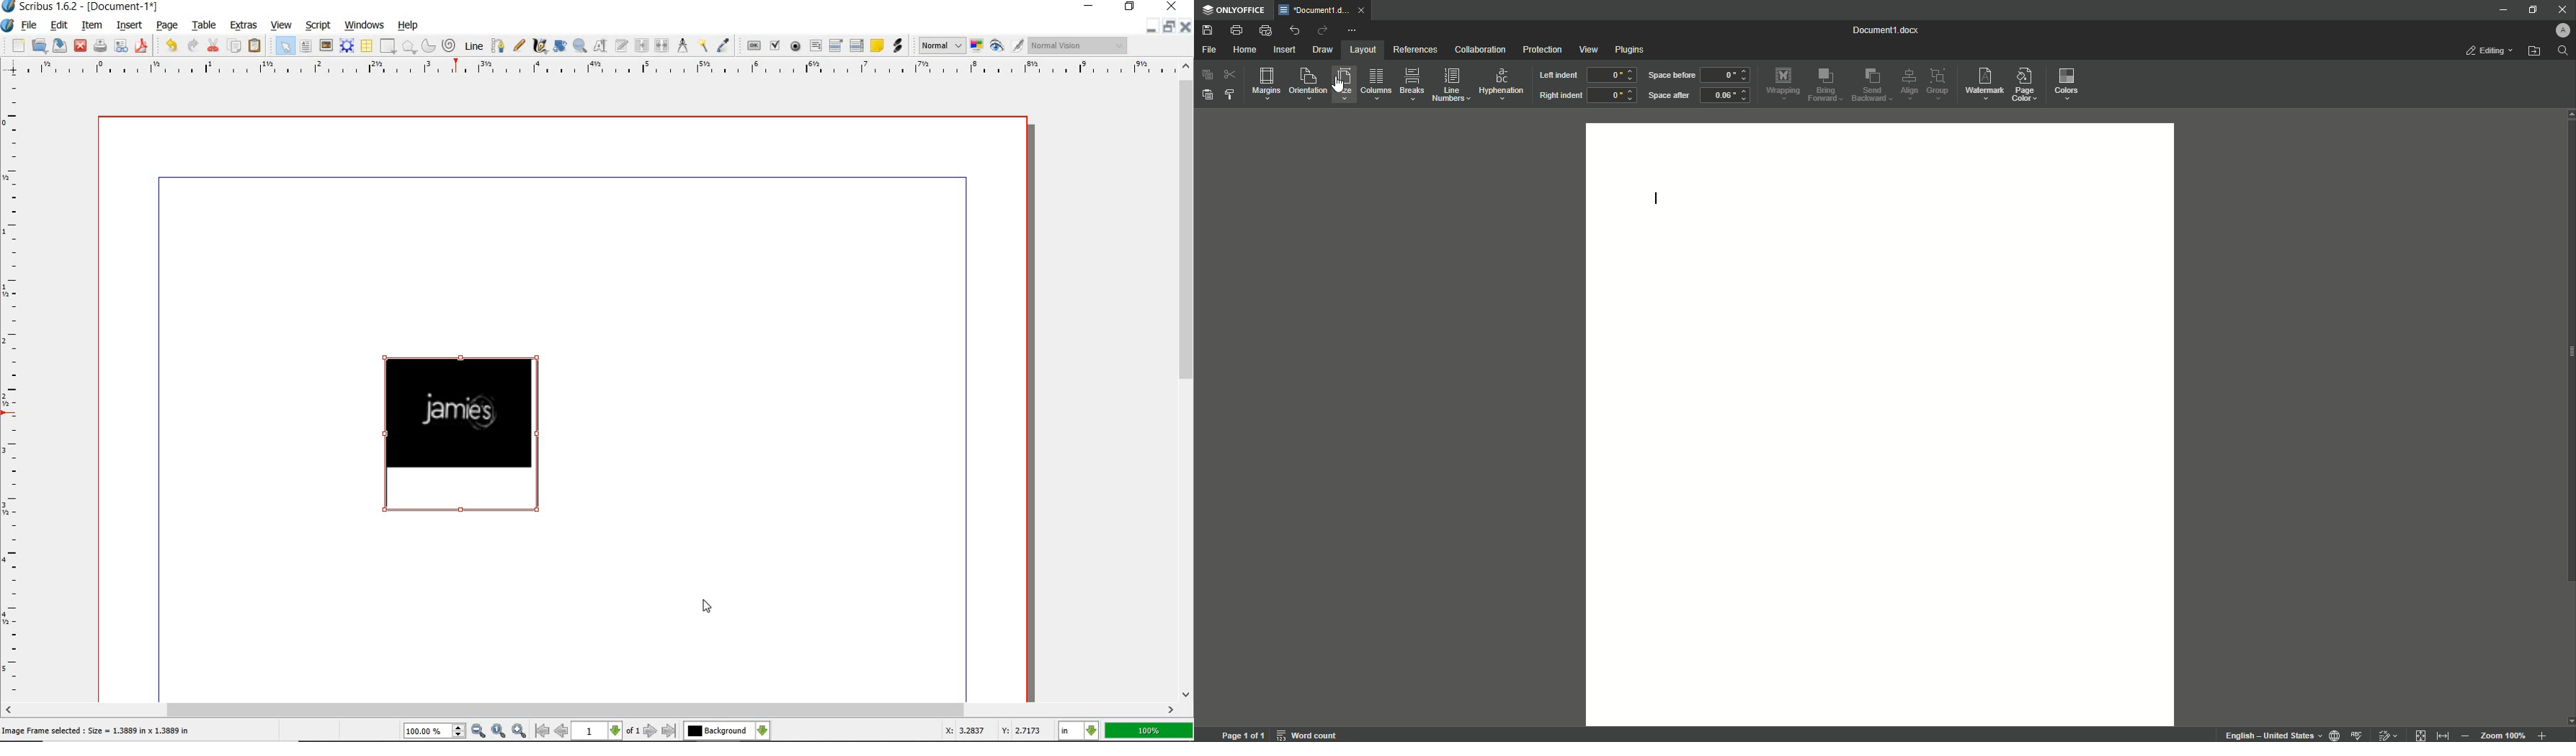 The height and width of the screenshot is (756, 2576). Describe the element at coordinates (1557, 76) in the screenshot. I see `Left indent` at that location.